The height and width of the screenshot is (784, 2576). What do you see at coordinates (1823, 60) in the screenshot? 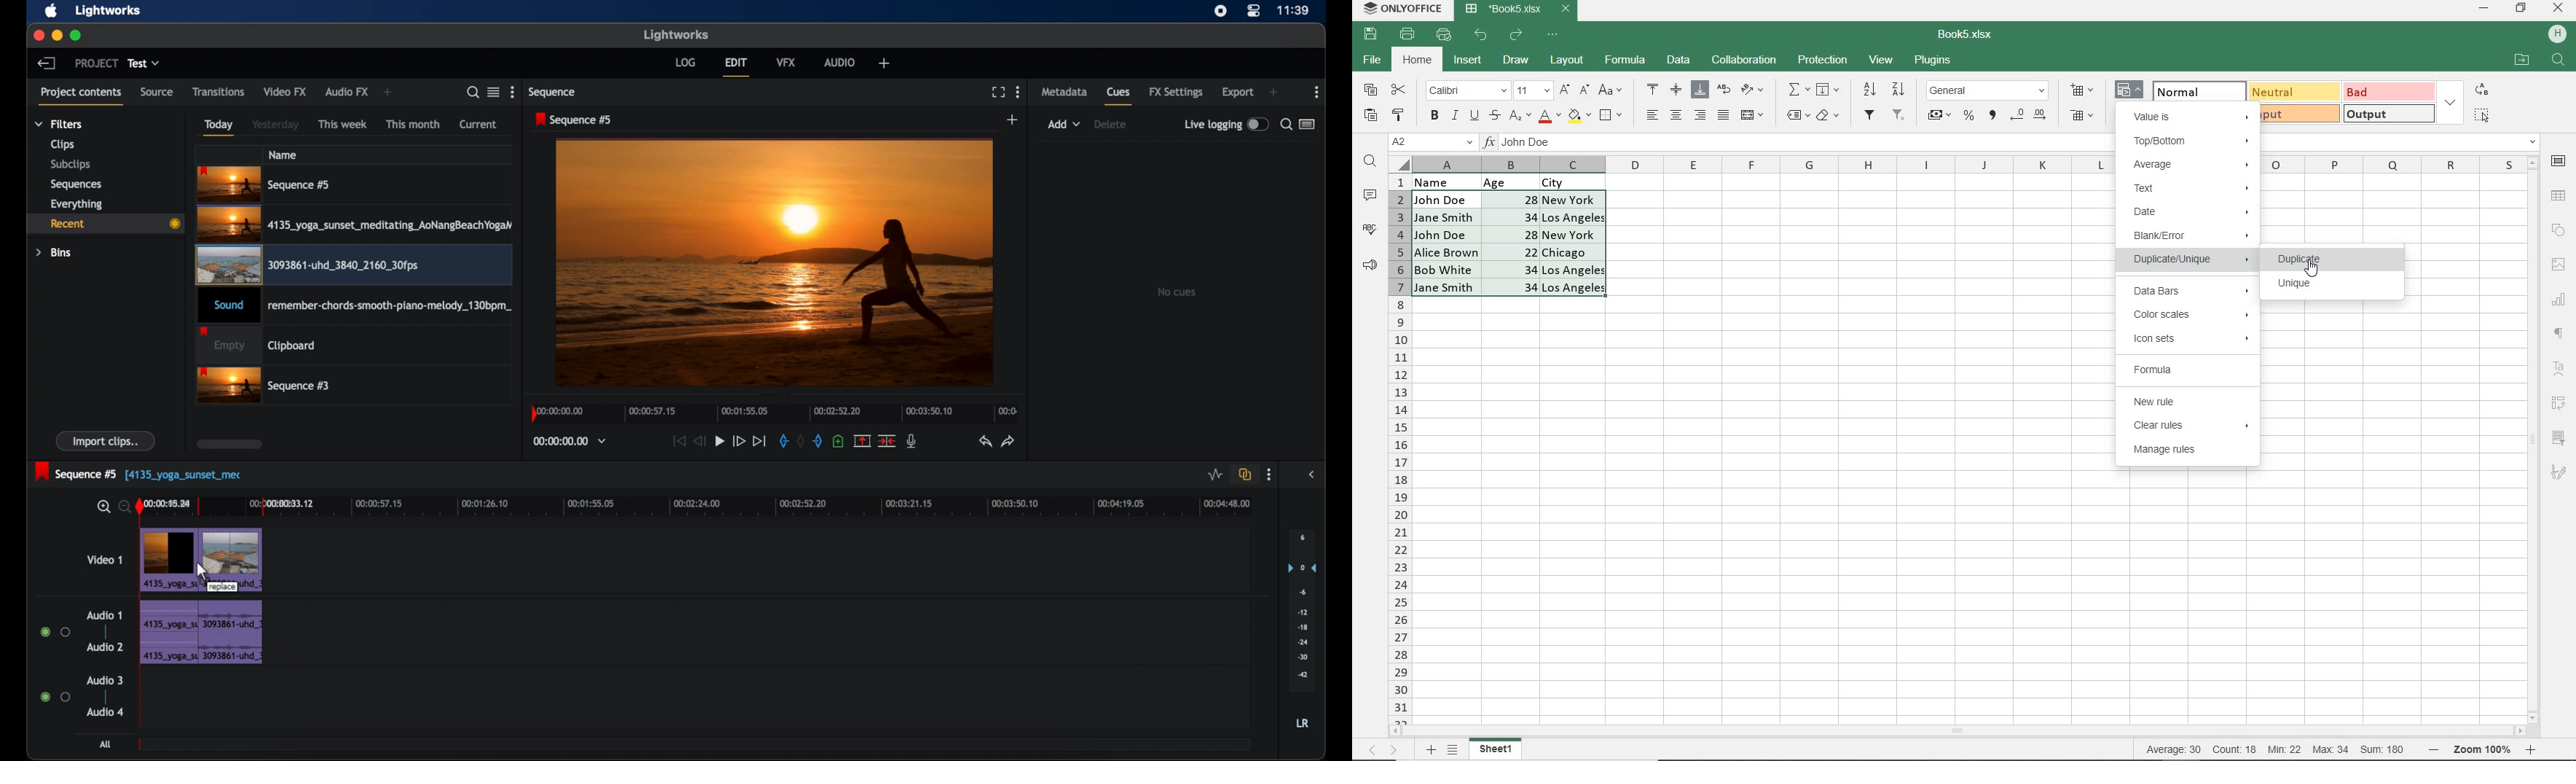
I see `PROTECTION` at bounding box center [1823, 60].